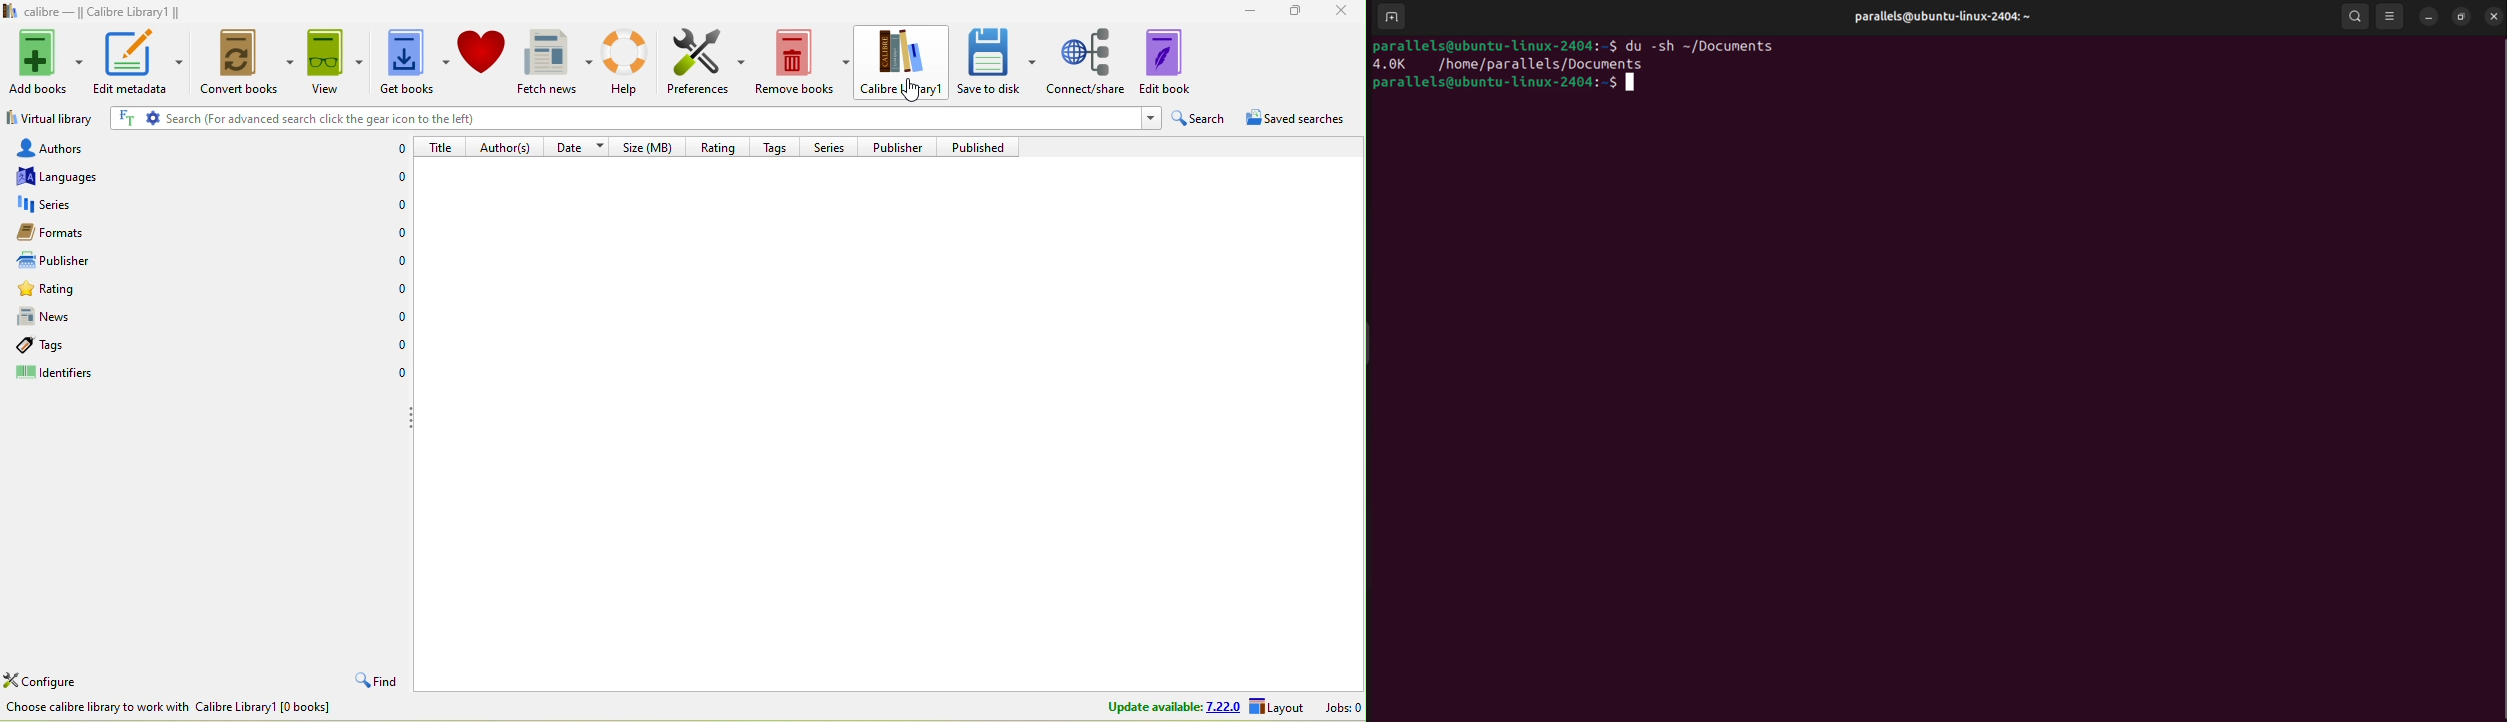  Describe the element at coordinates (49, 121) in the screenshot. I see `virtual library` at that location.